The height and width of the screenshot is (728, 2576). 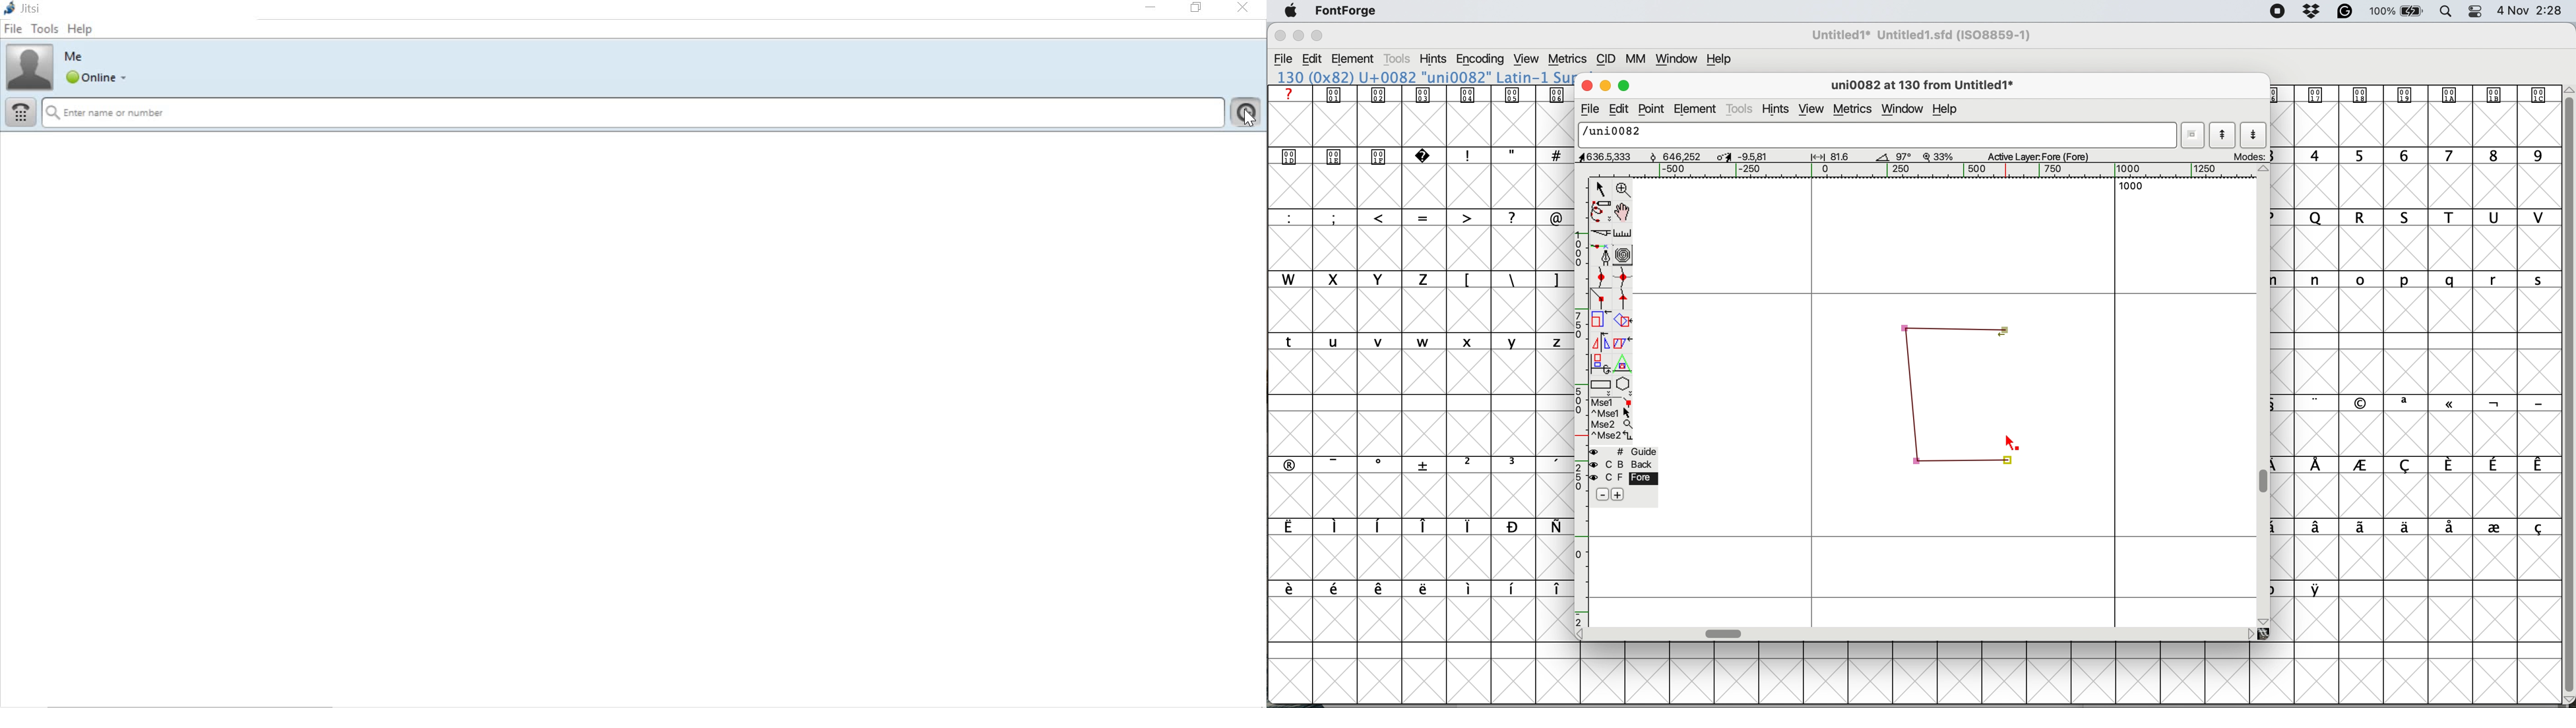 What do you see at coordinates (1603, 233) in the screenshot?
I see `cut splines in two` at bounding box center [1603, 233].